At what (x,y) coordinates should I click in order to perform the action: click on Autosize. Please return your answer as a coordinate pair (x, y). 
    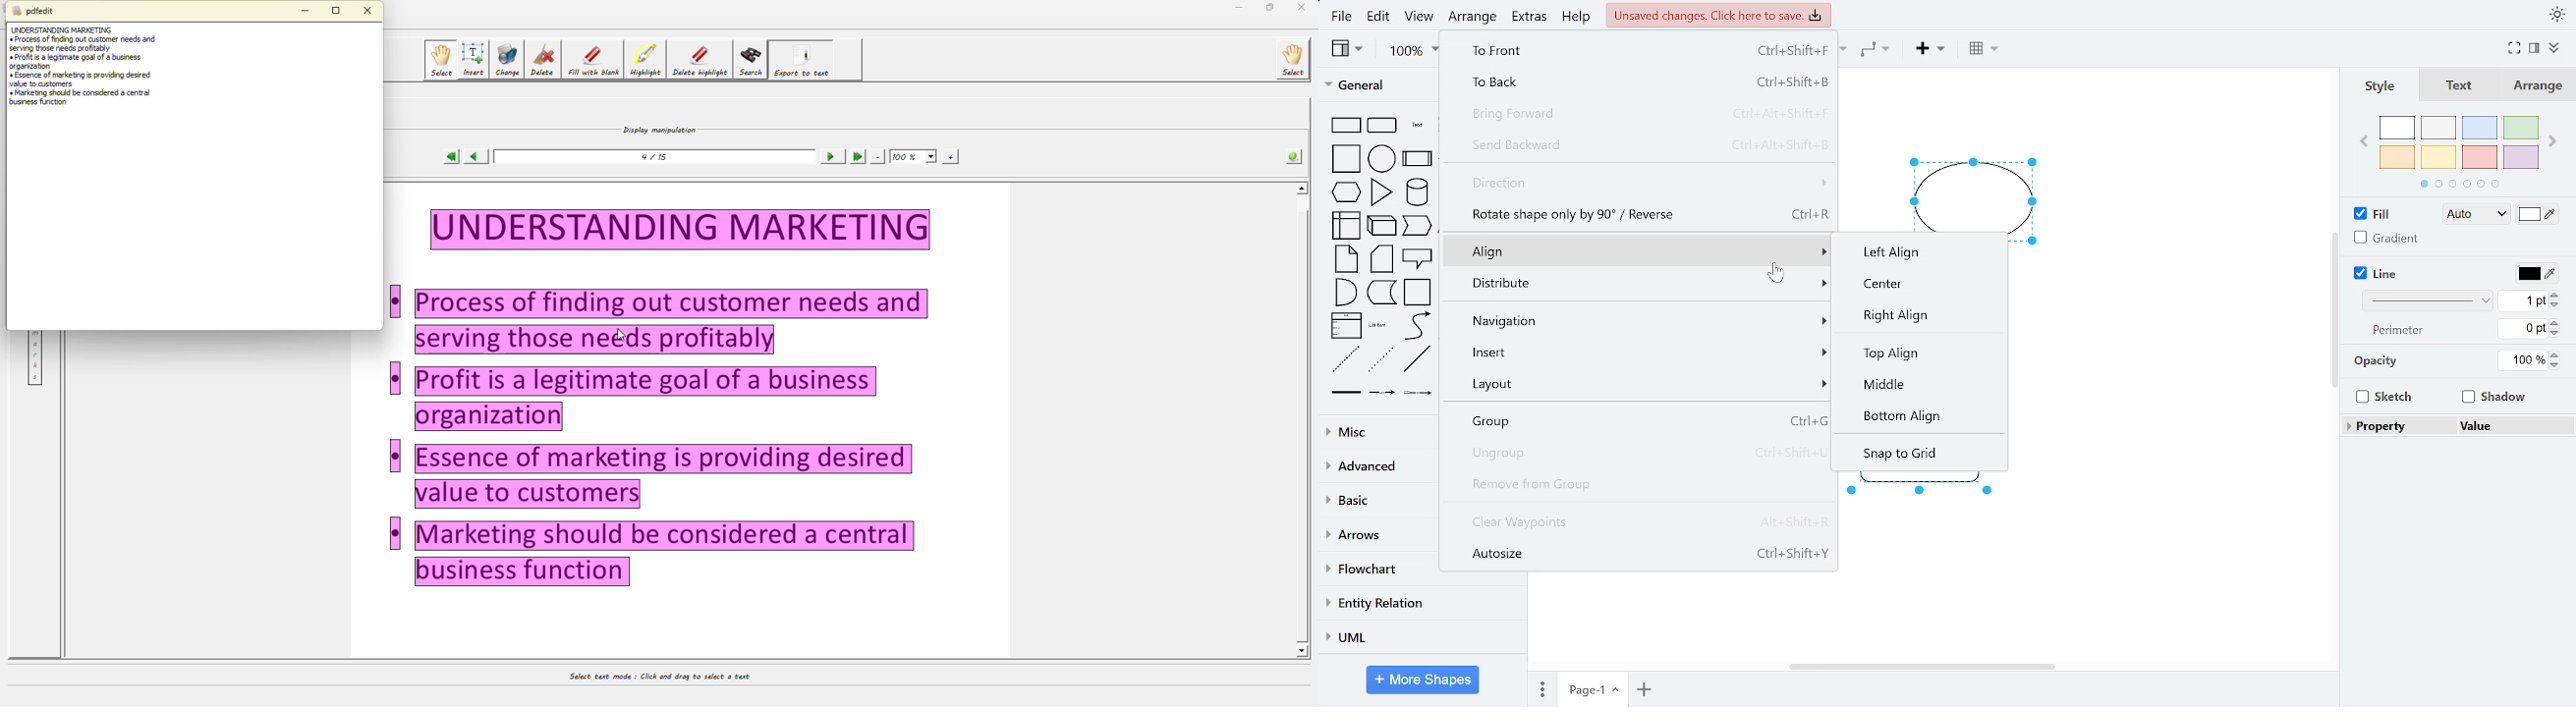
    Looking at the image, I should click on (1643, 553).